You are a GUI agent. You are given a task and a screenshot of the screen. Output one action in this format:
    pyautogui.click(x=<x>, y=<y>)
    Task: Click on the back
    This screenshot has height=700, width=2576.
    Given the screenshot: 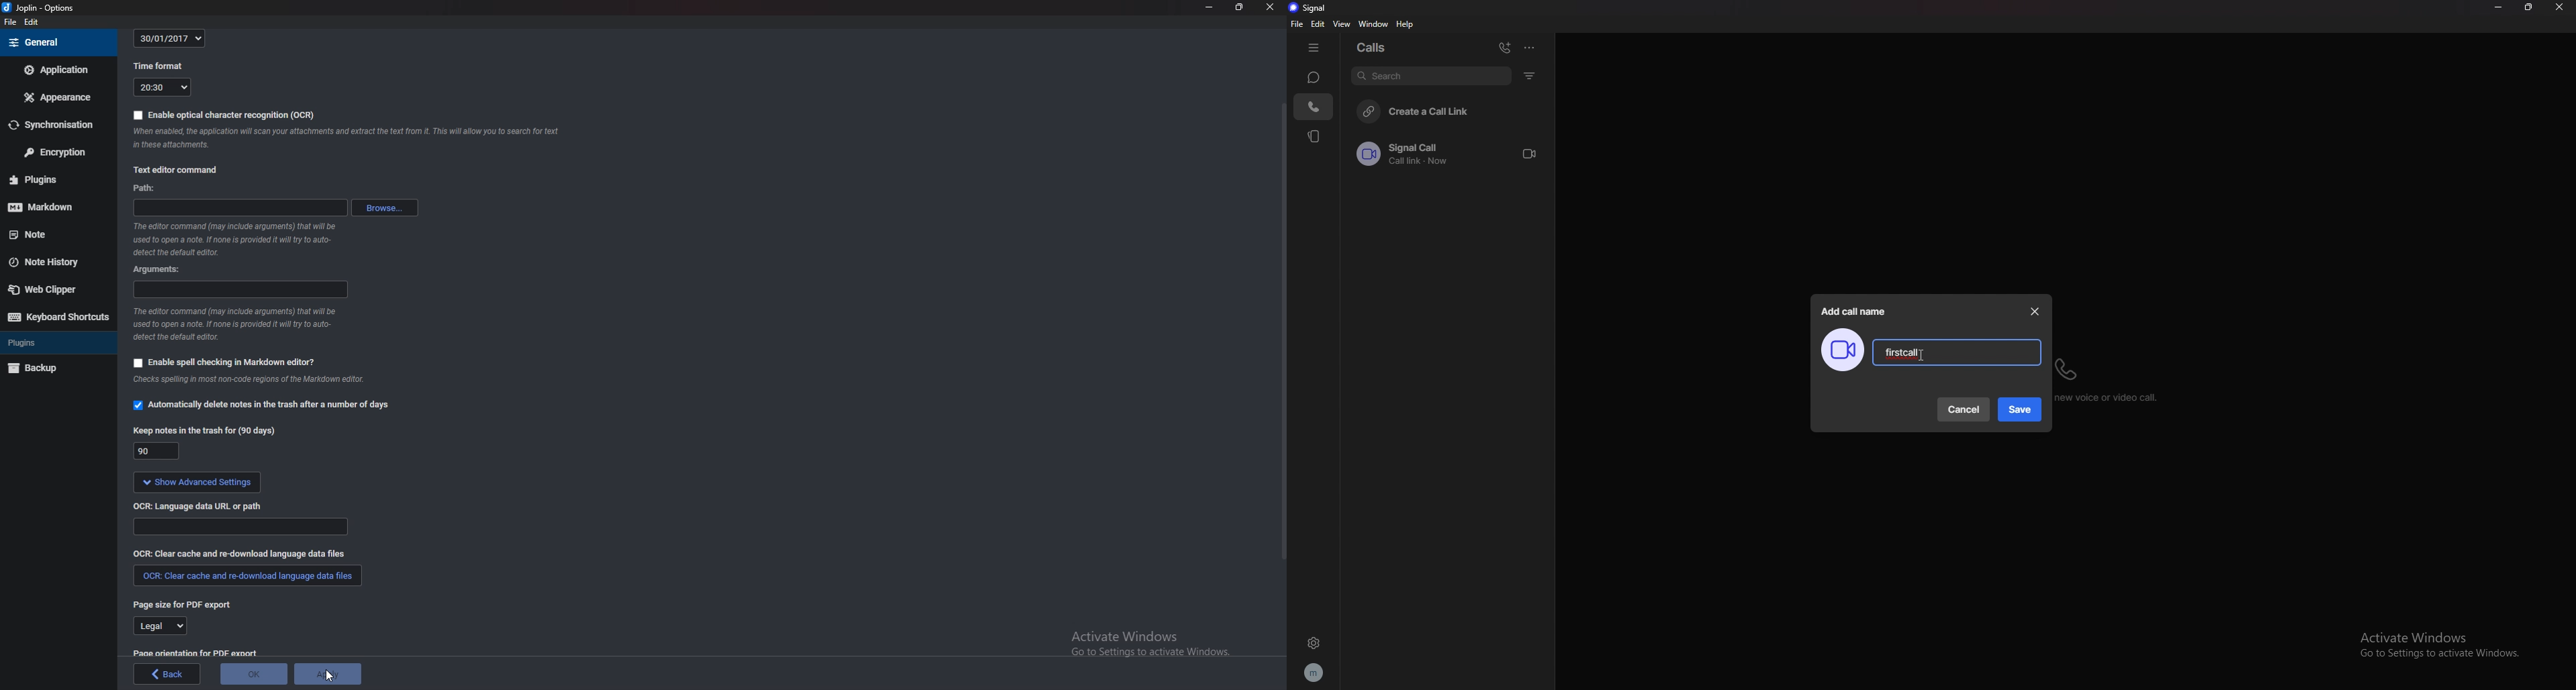 What is the action you would take?
    pyautogui.click(x=167, y=675)
    